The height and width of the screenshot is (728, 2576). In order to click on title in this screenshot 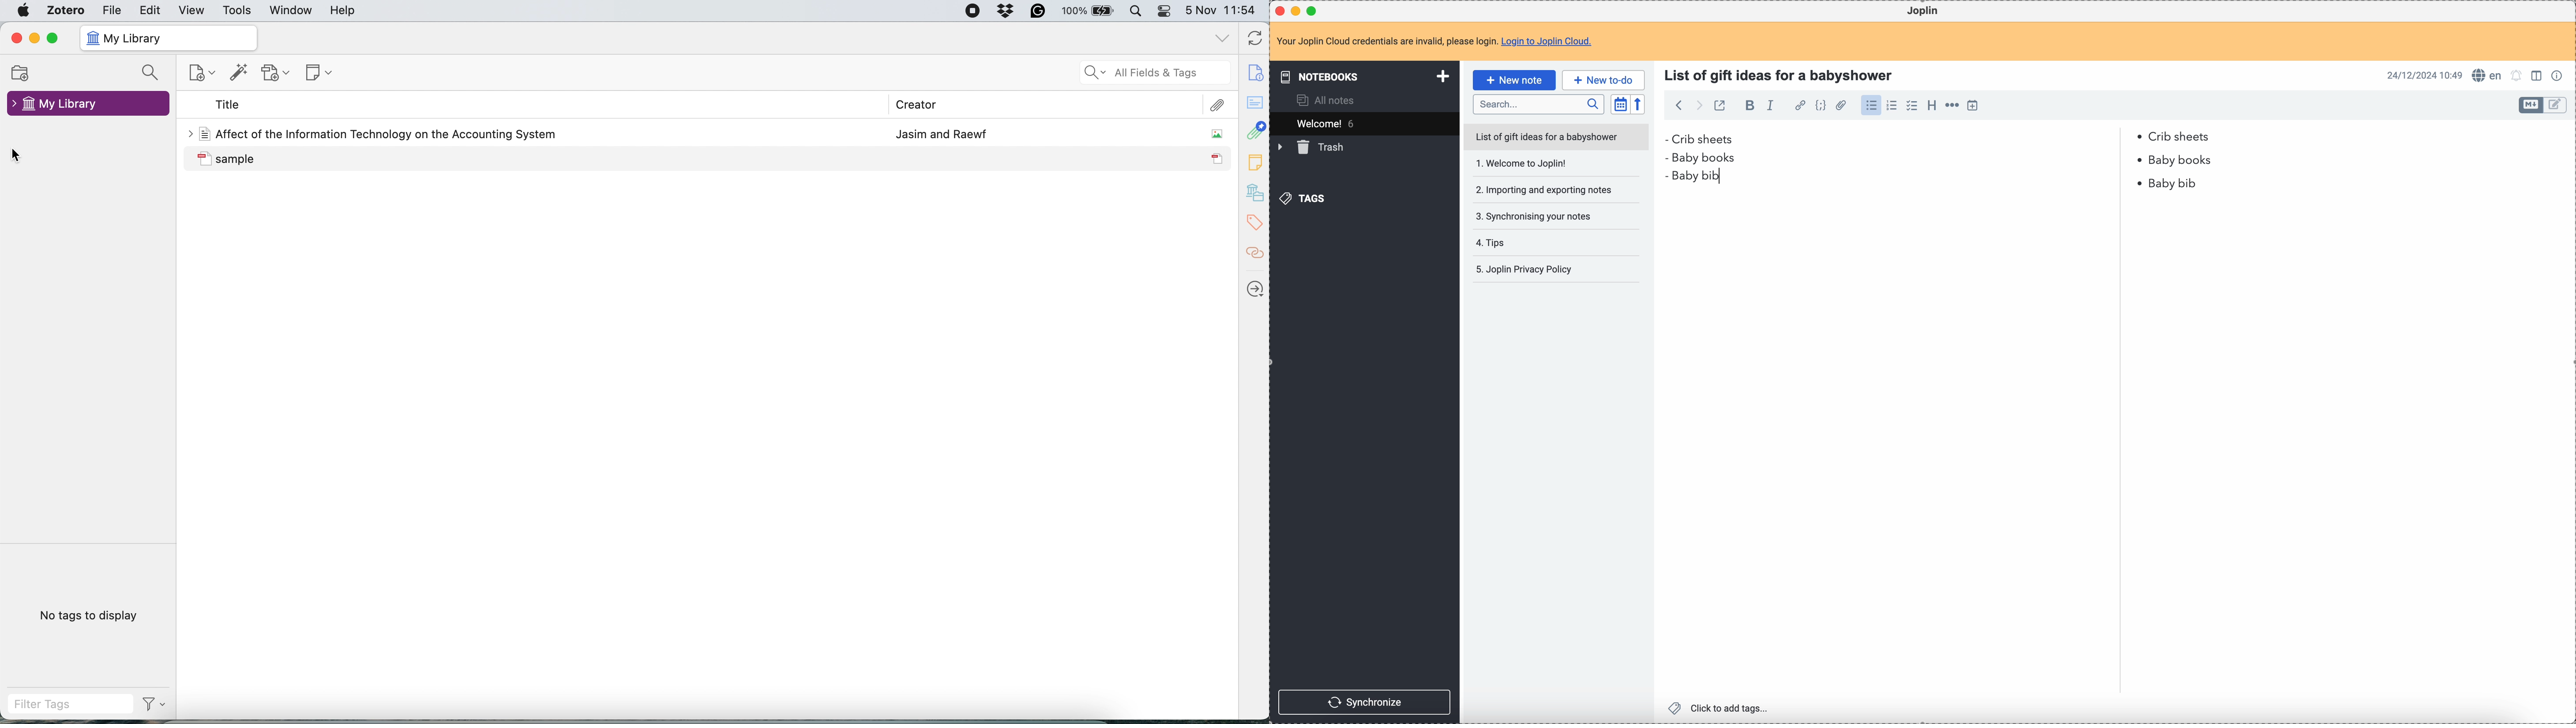, I will do `click(228, 105)`.